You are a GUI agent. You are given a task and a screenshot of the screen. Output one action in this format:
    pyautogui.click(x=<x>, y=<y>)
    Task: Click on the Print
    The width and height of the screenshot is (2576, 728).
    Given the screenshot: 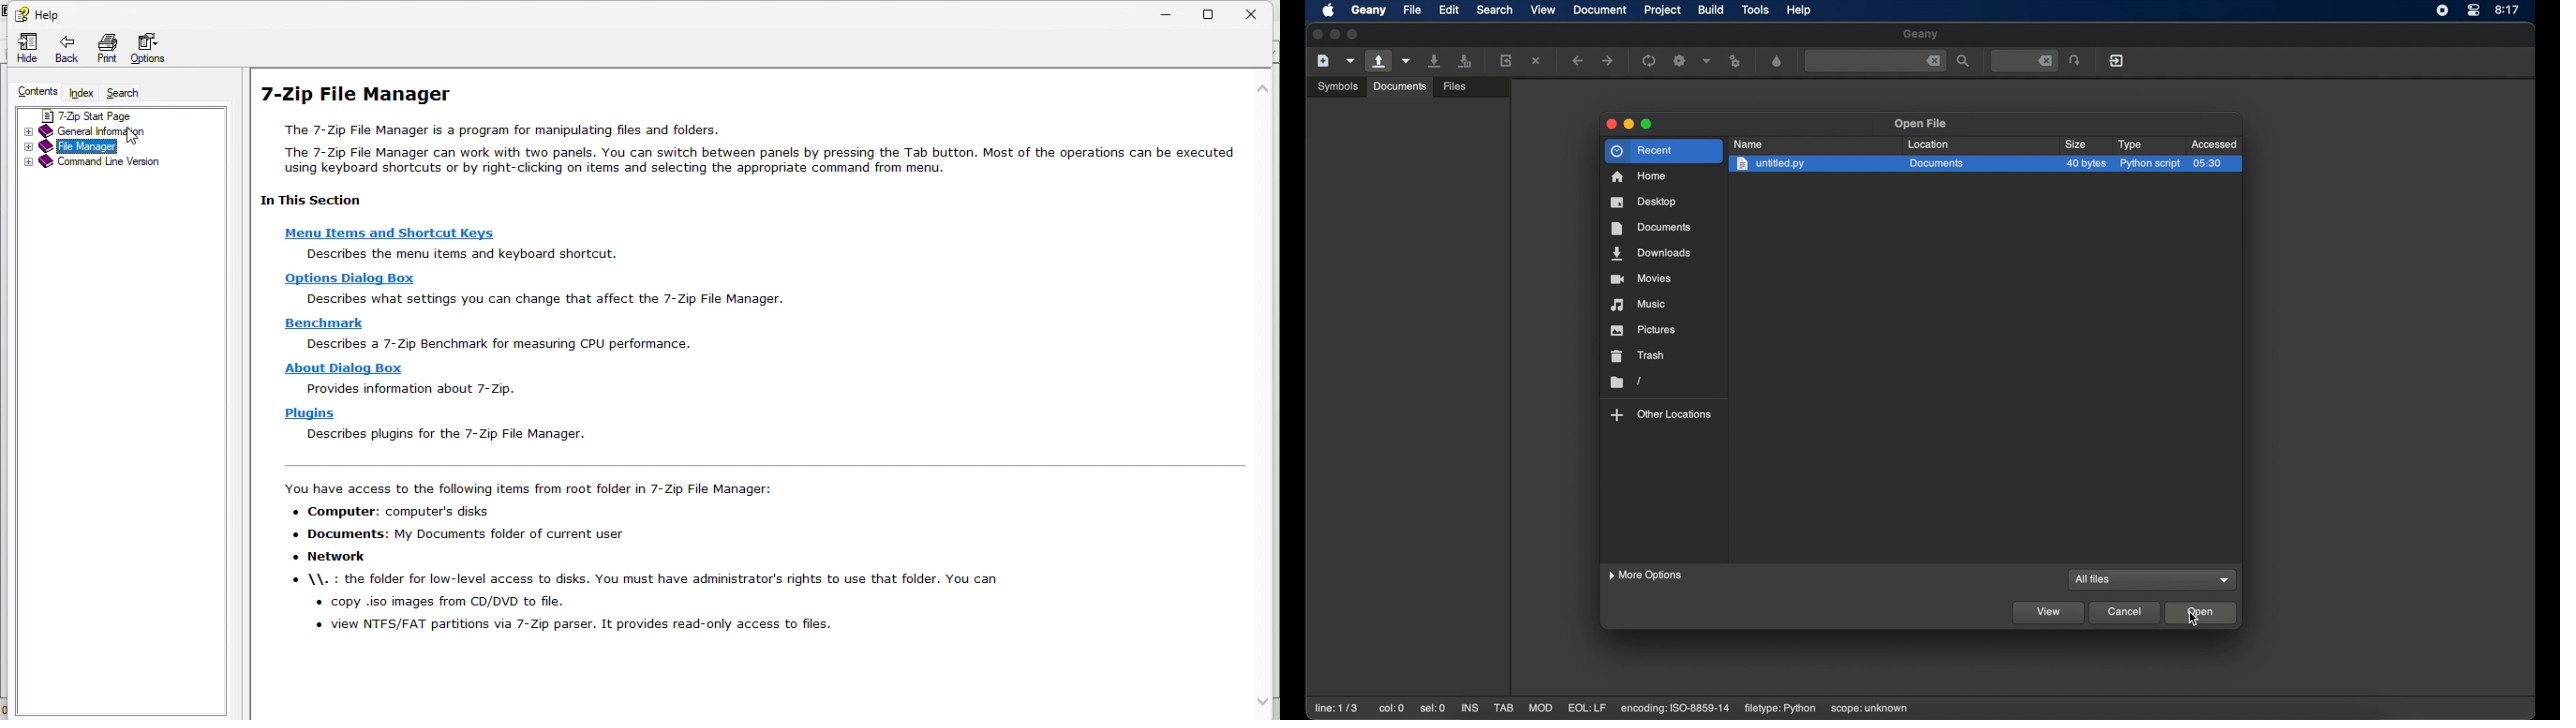 What is the action you would take?
    pyautogui.click(x=105, y=48)
    